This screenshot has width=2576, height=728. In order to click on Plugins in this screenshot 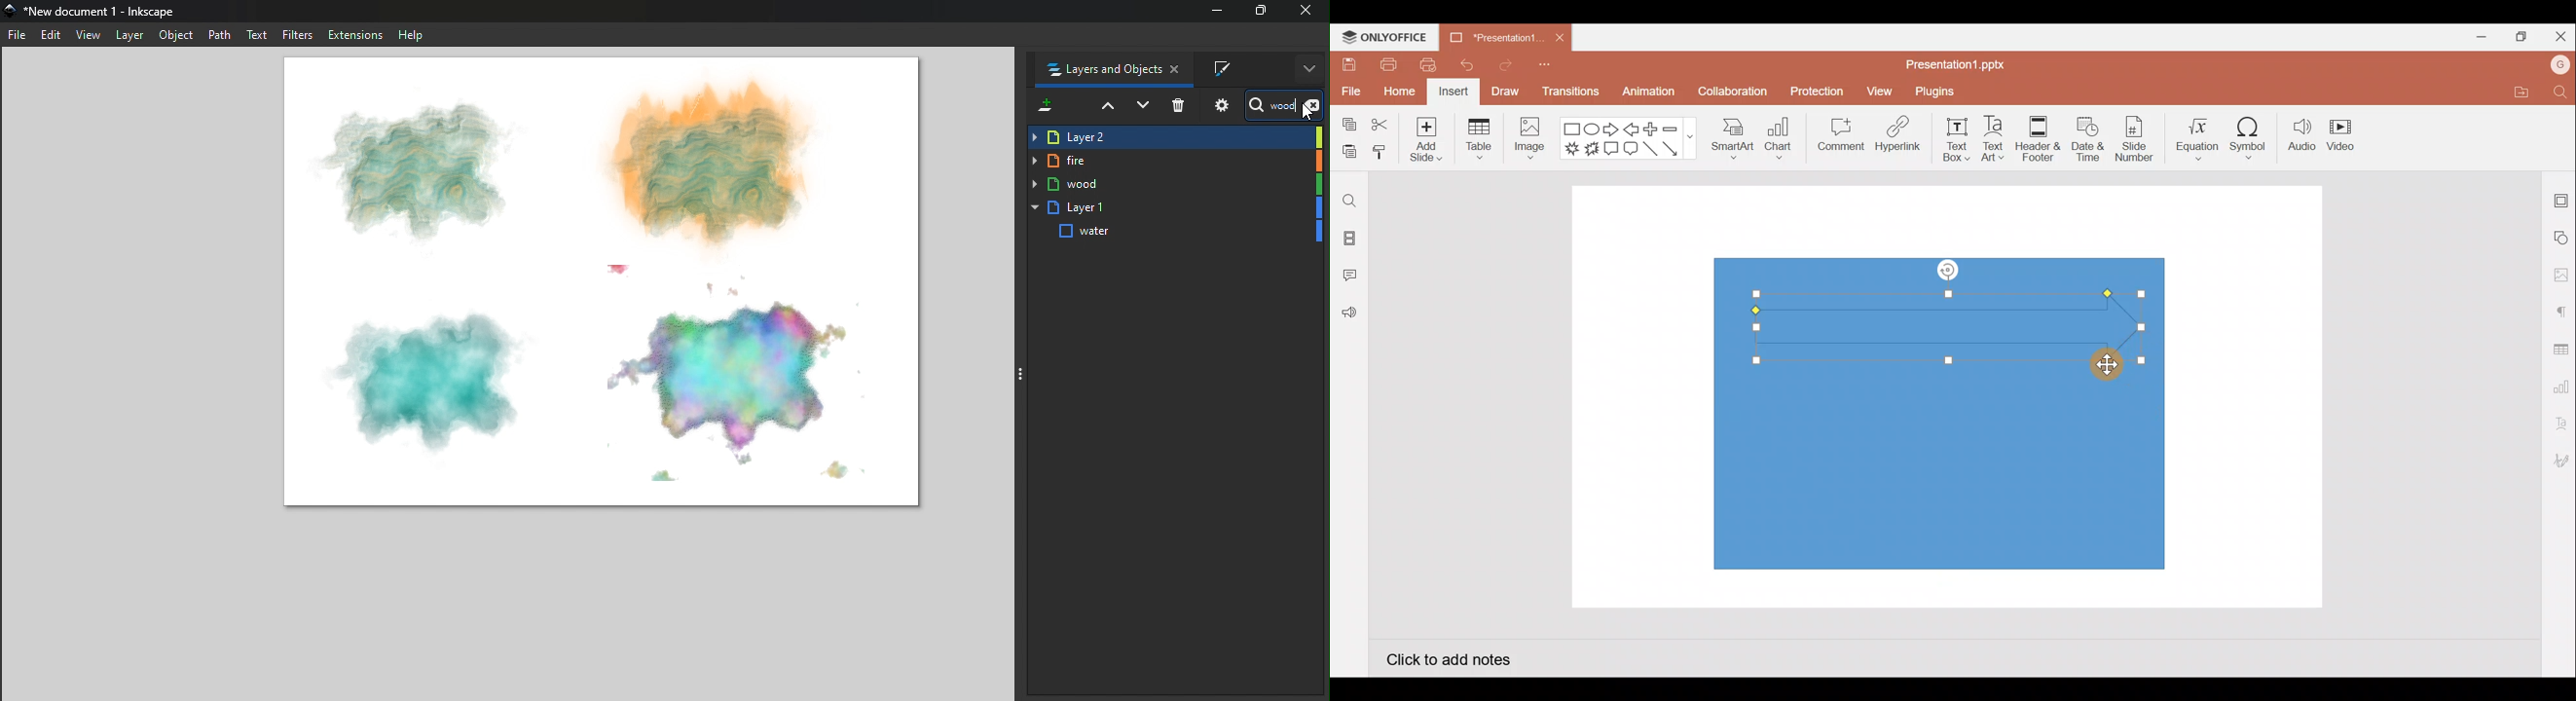, I will do `click(1944, 90)`.